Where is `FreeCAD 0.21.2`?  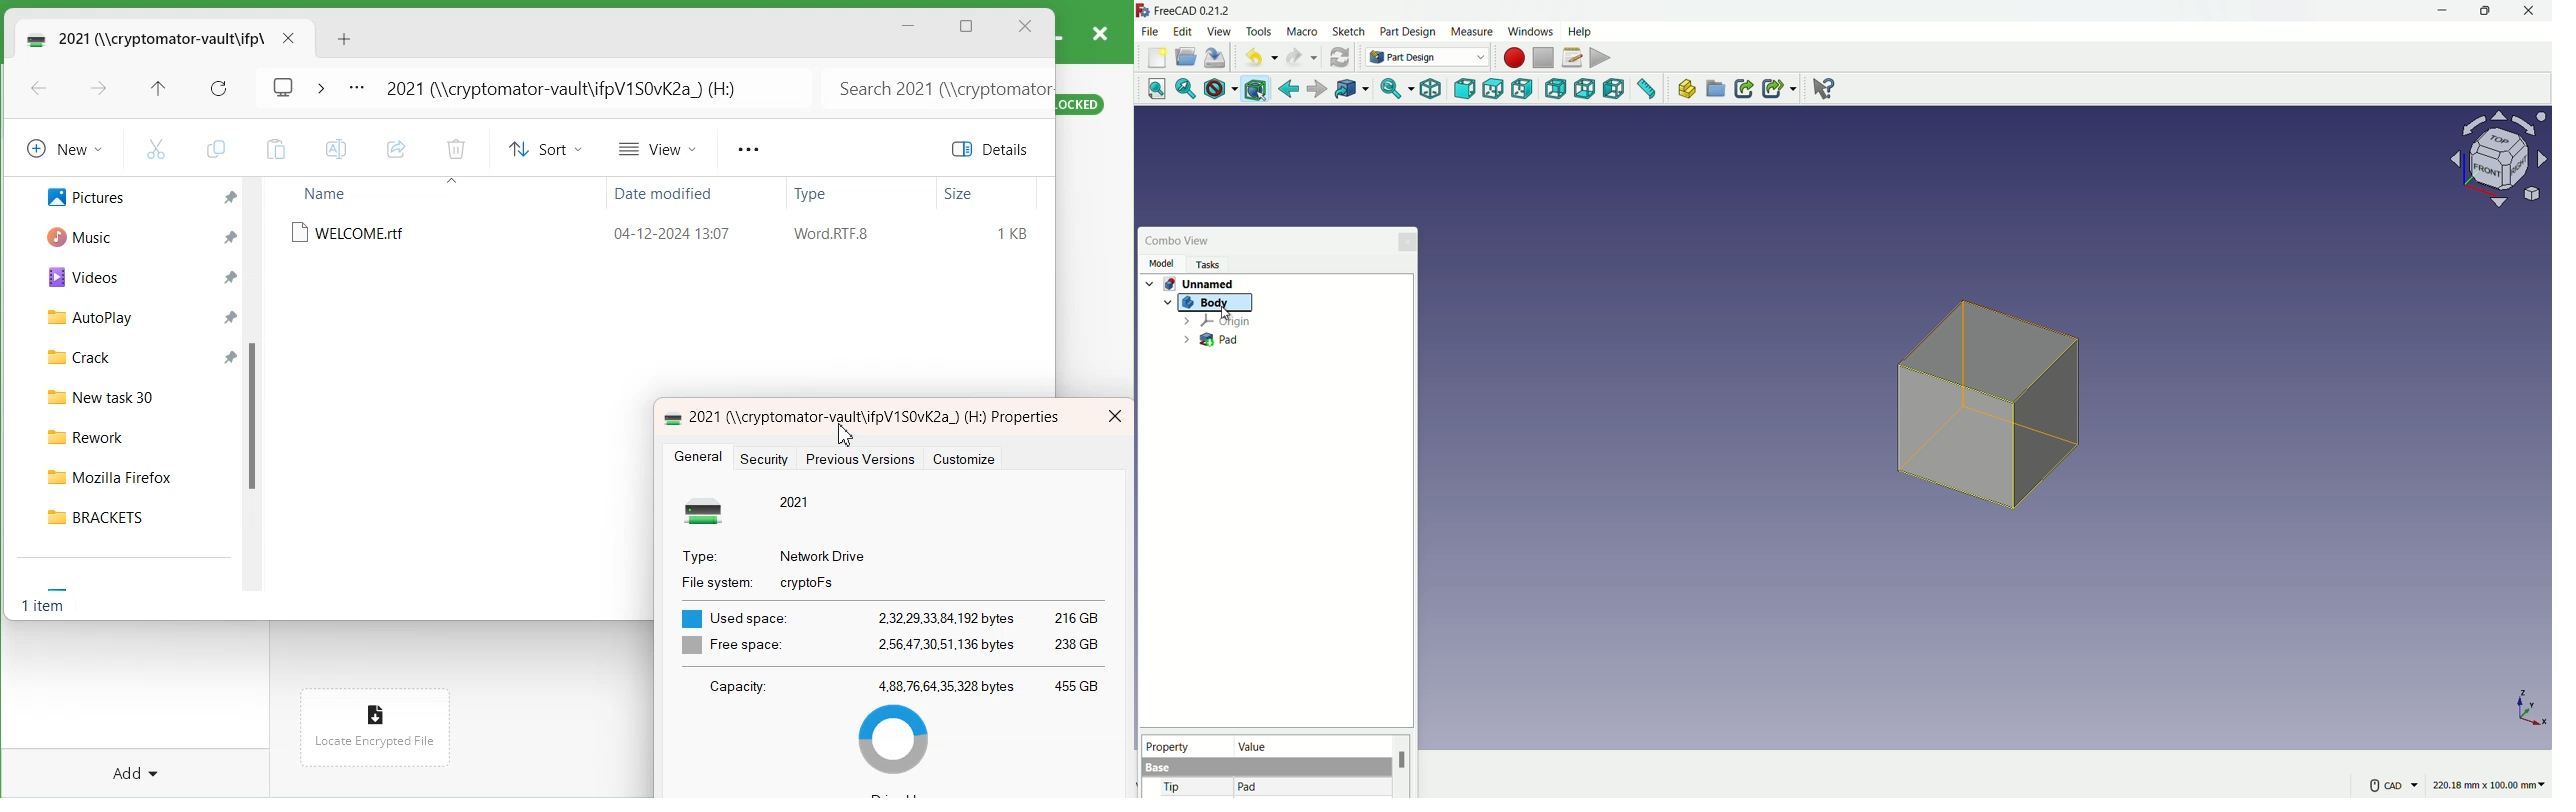
FreeCAD 0.21.2 is located at coordinates (1186, 10).